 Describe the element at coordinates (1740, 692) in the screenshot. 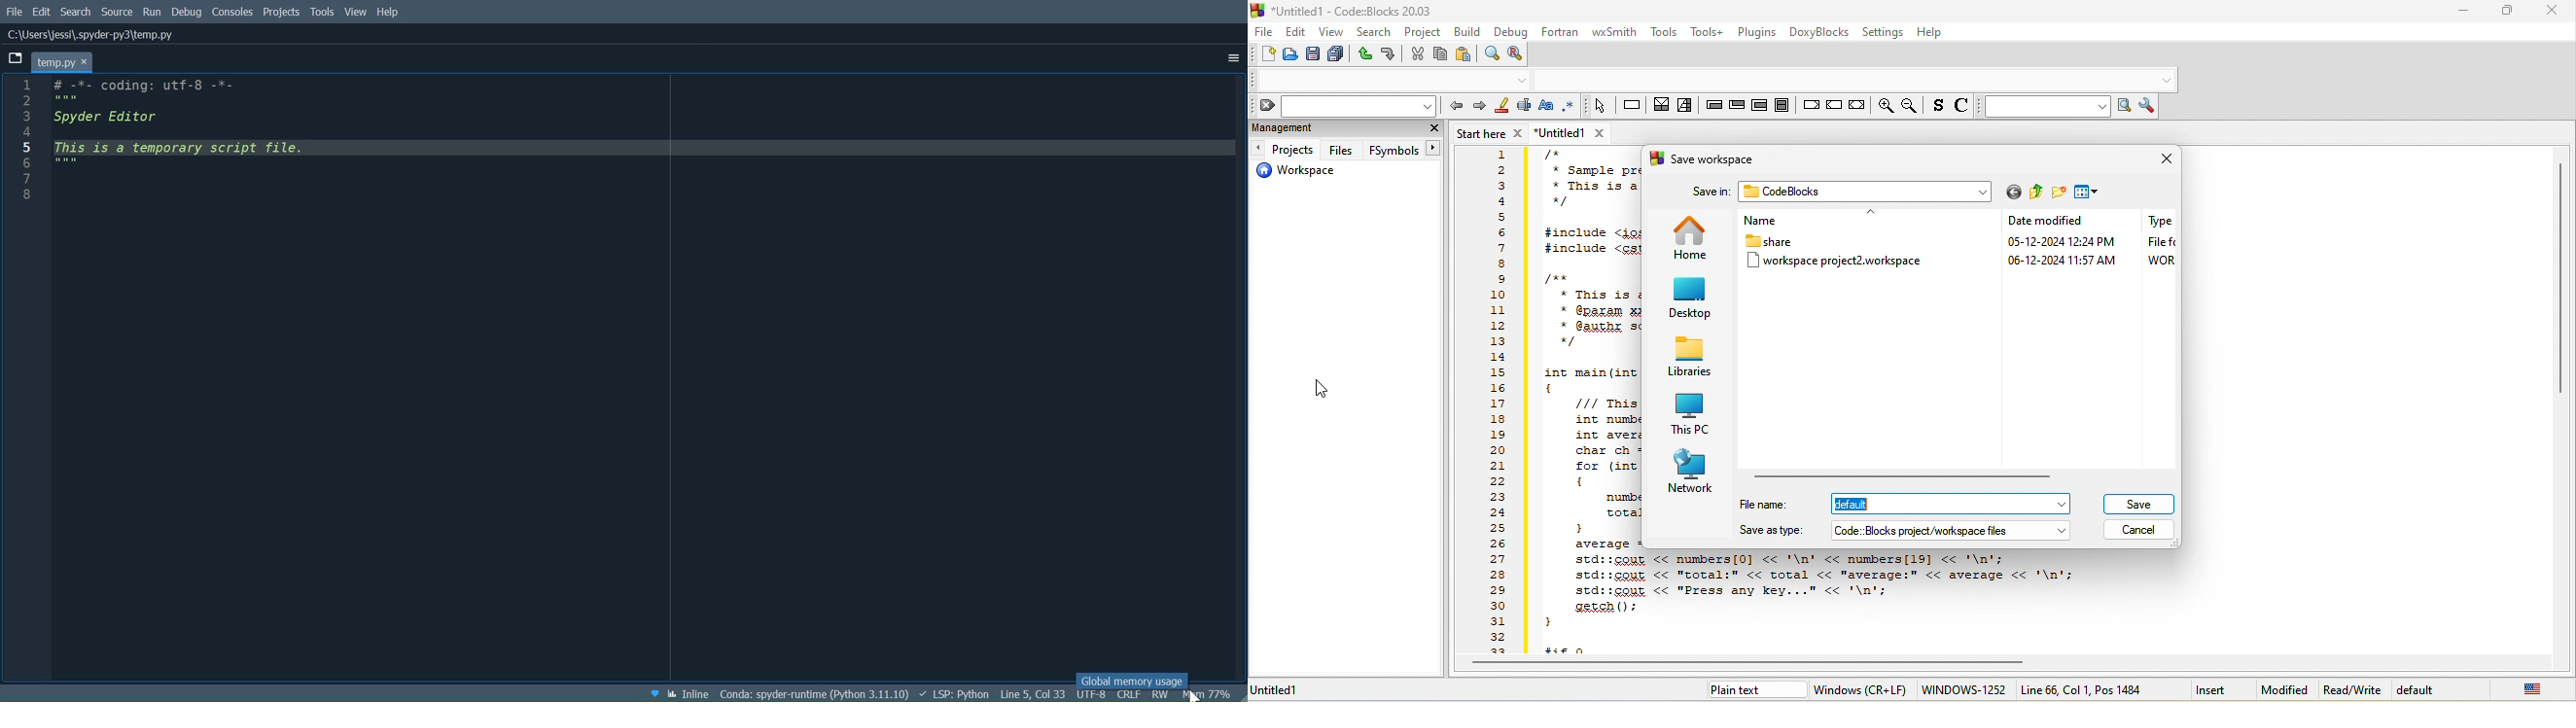

I see `plain text` at that location.